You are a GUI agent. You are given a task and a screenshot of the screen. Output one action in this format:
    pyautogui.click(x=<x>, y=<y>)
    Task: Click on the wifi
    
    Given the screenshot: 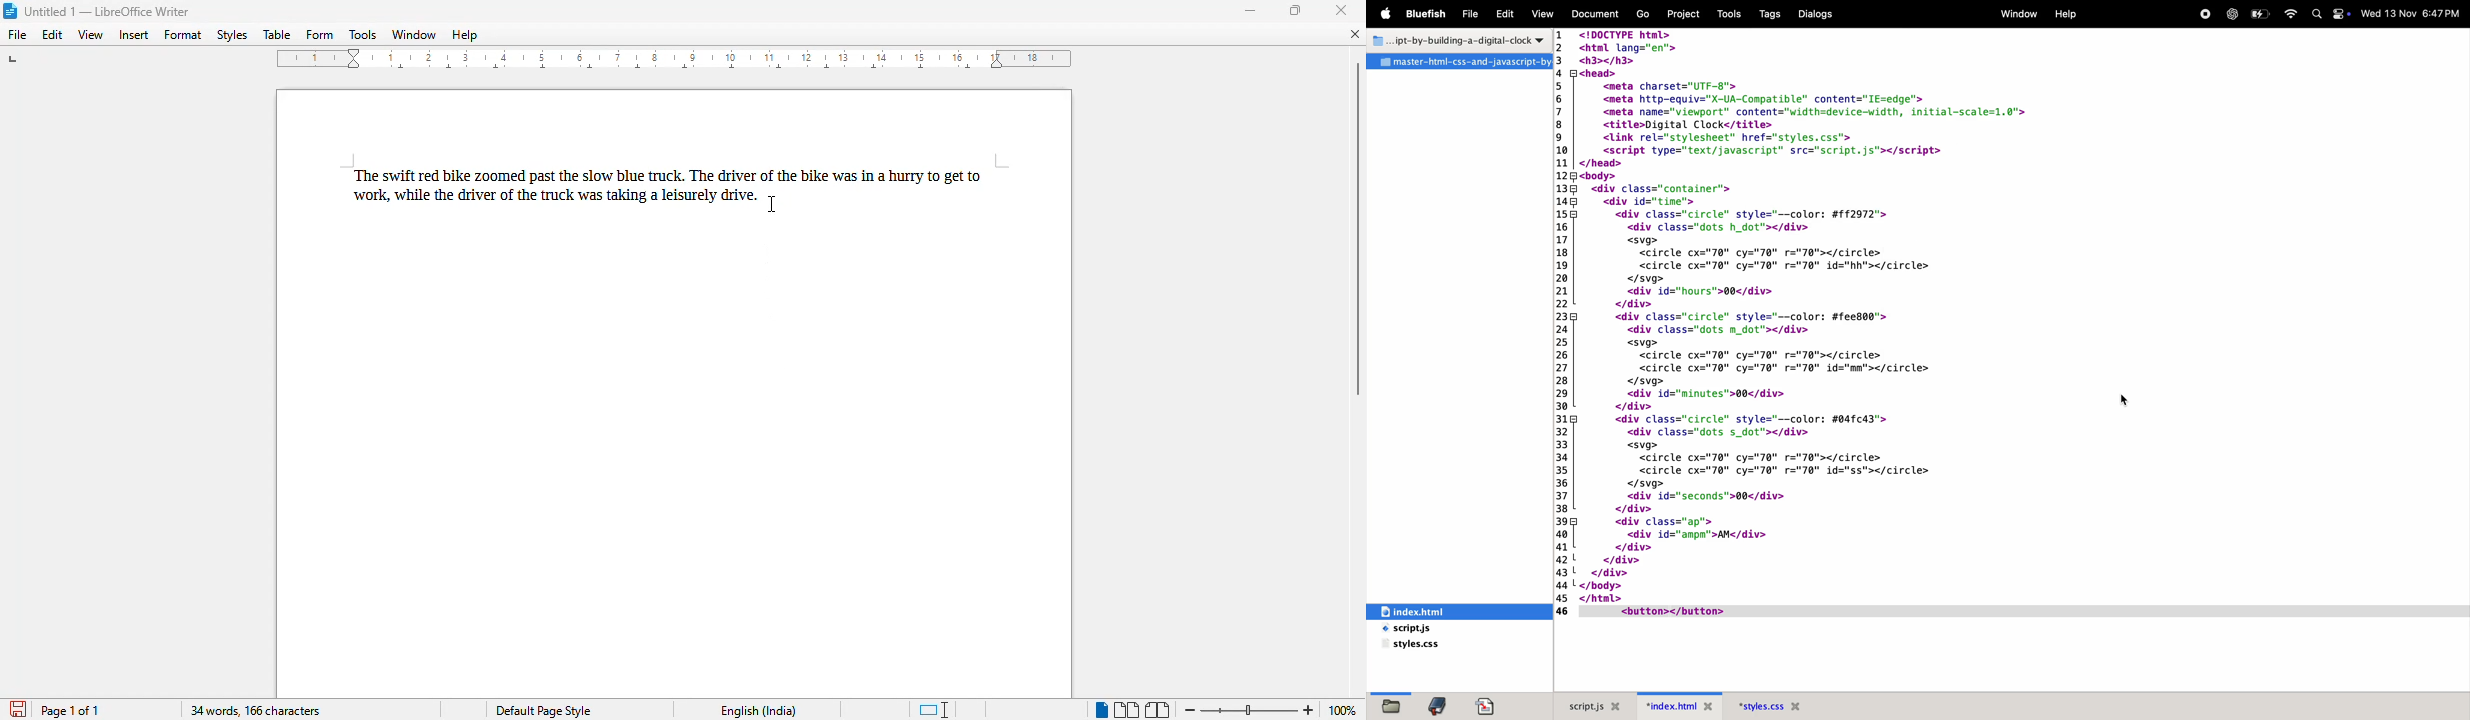 What is the action you would take?
    pyautogui.click(x=2294, y=12)
    